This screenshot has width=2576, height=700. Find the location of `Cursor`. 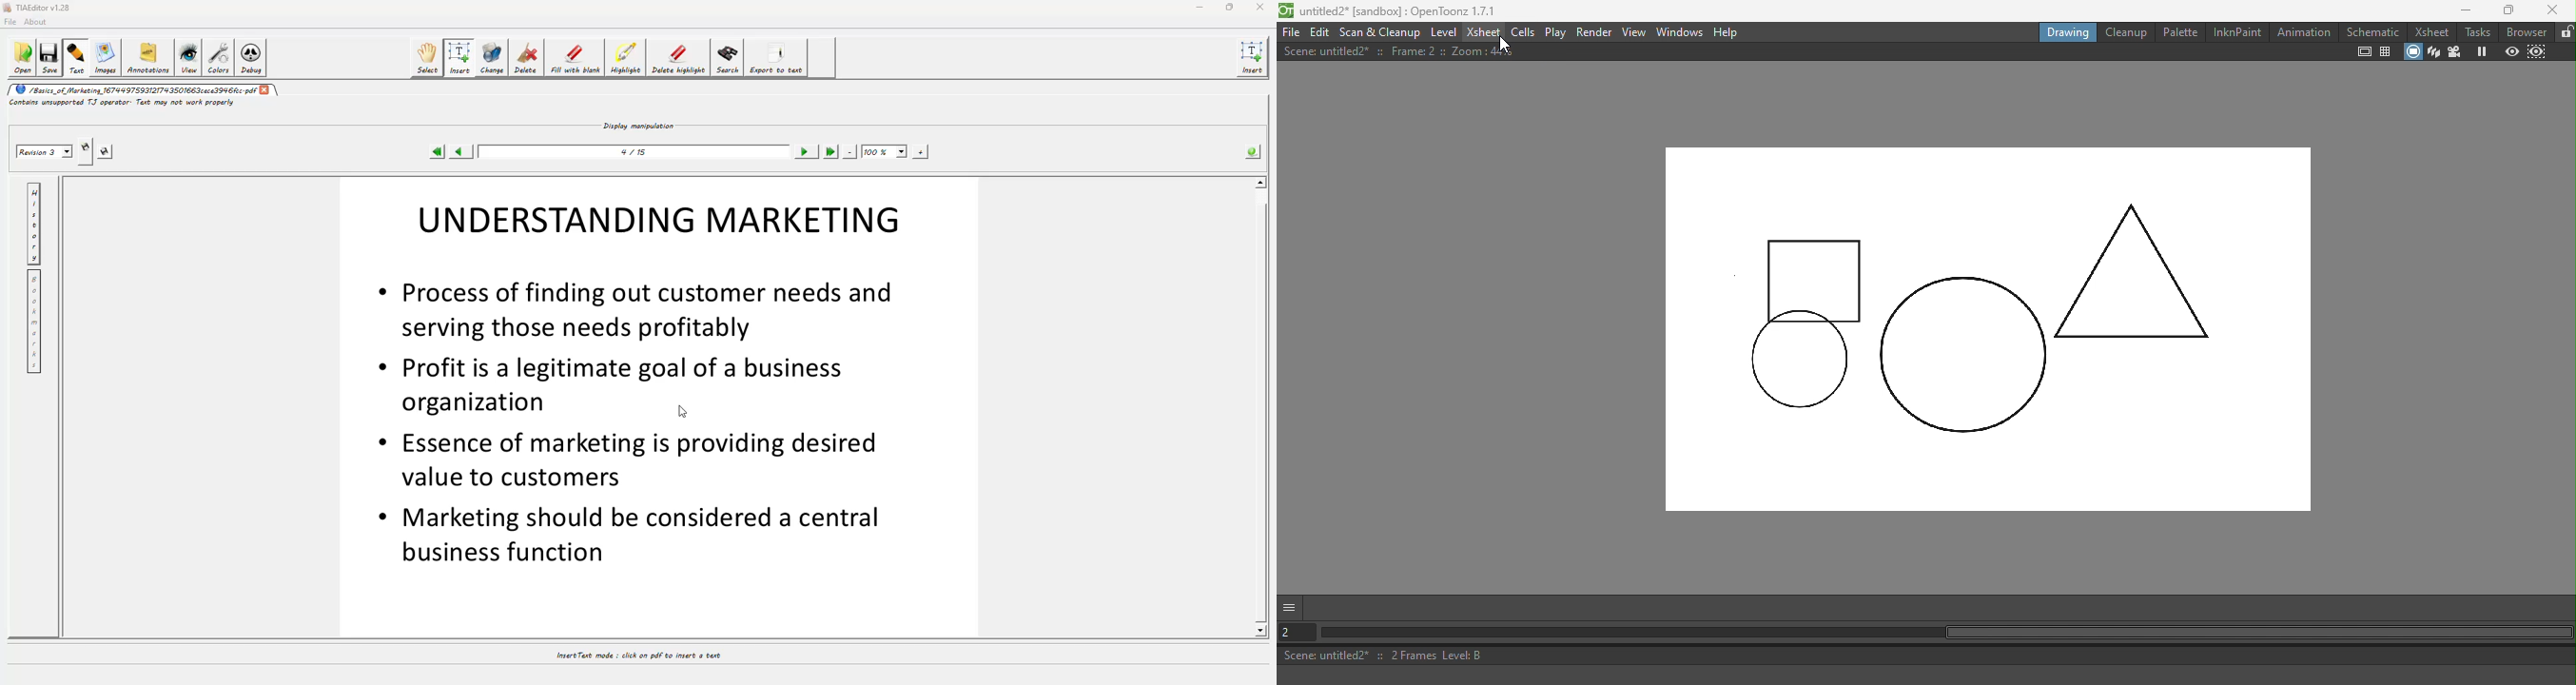

Cursor is located at coordinates (1505, 45).